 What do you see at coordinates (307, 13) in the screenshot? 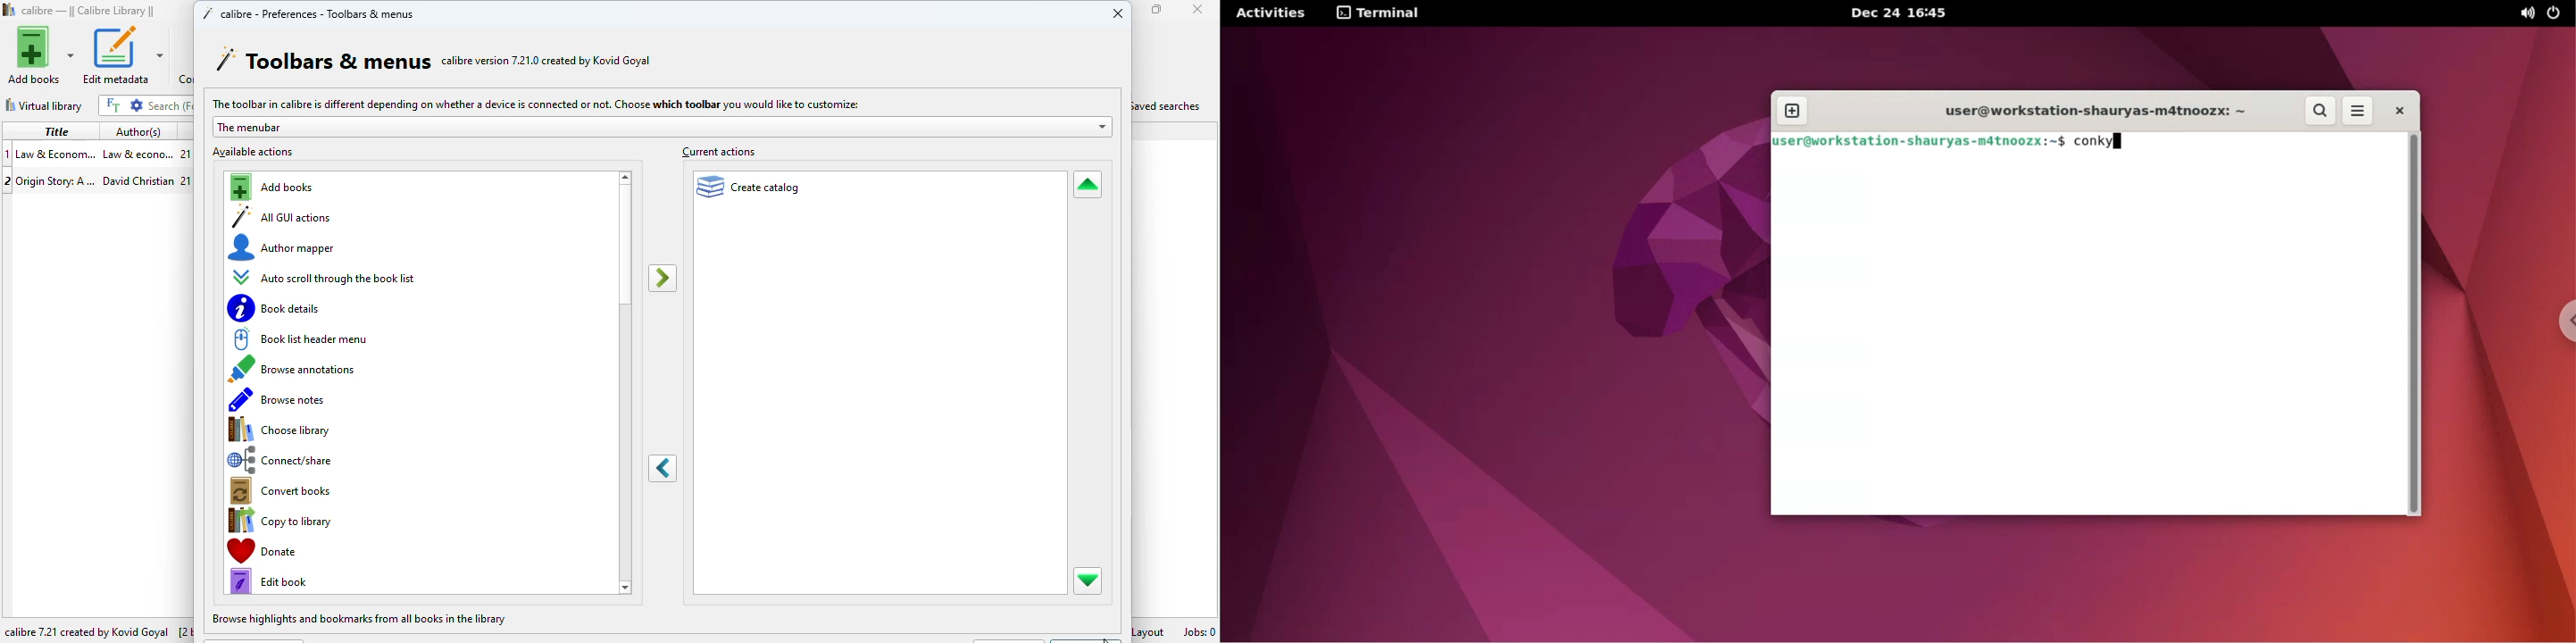
I see `calibre - preferences - toolbars & menus` at bounding box center [307, 13].